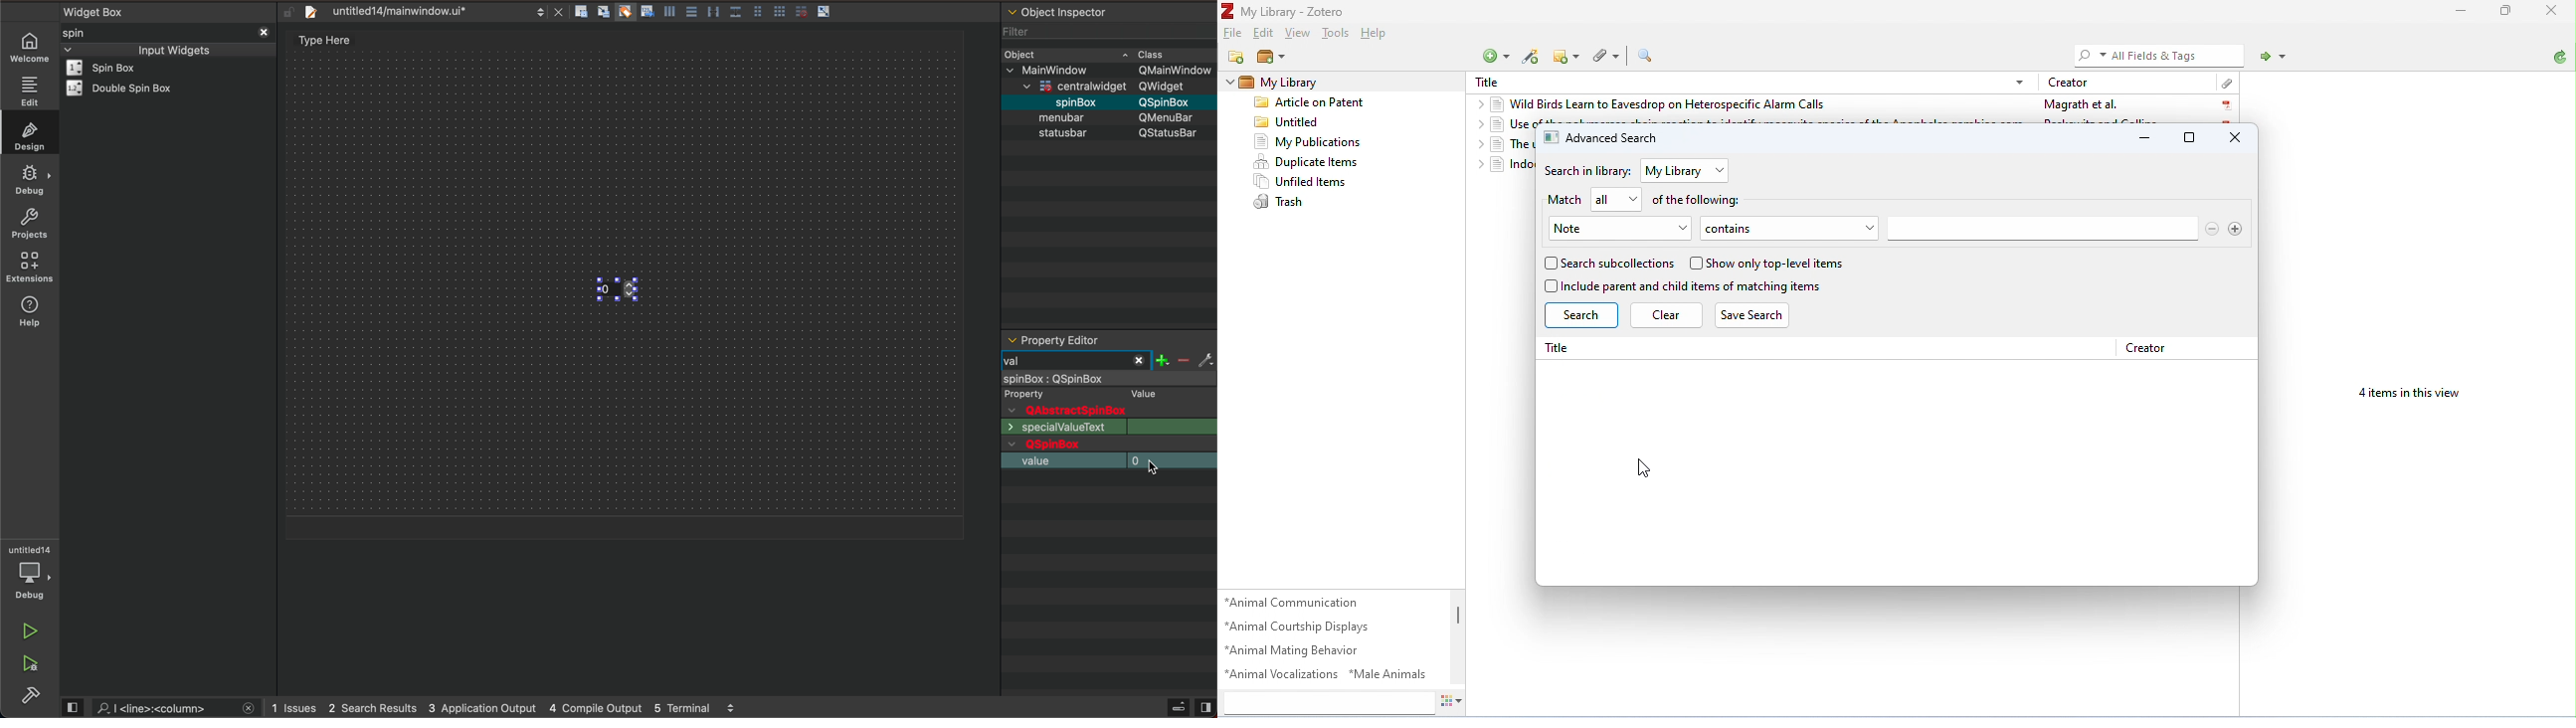  I want to click on help, so click(34, 317).